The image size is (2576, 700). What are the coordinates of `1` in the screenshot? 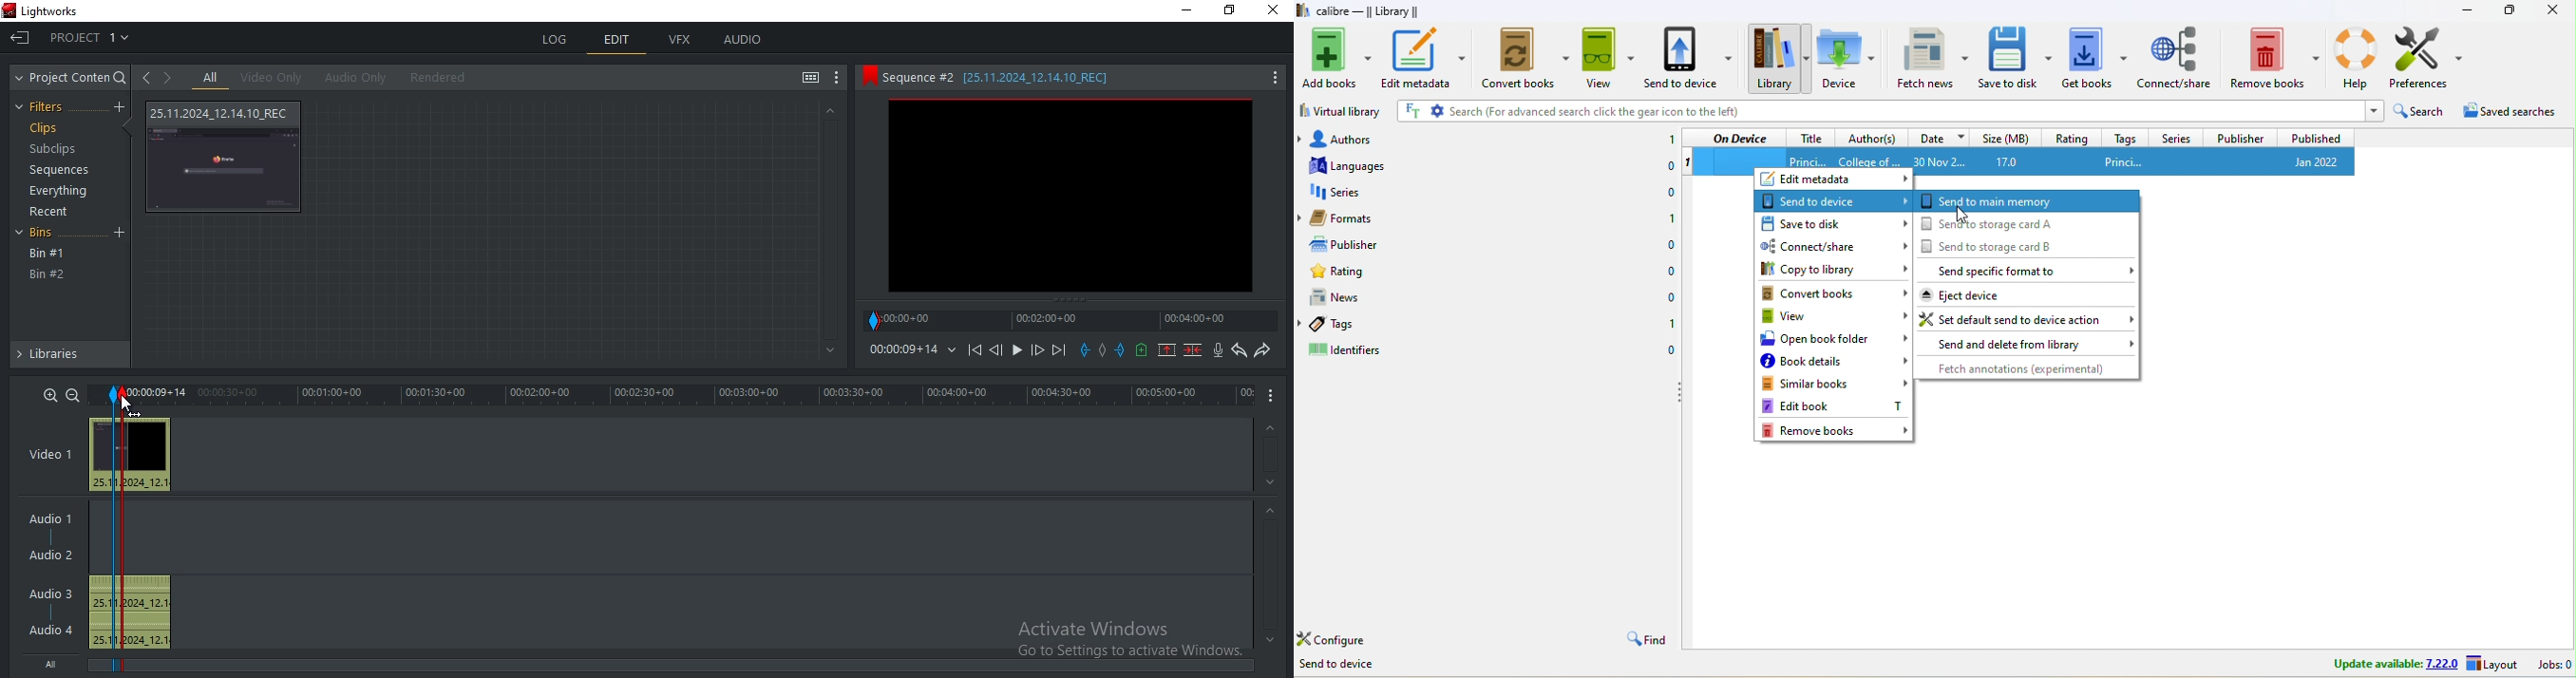 It's located at (1668, 218).